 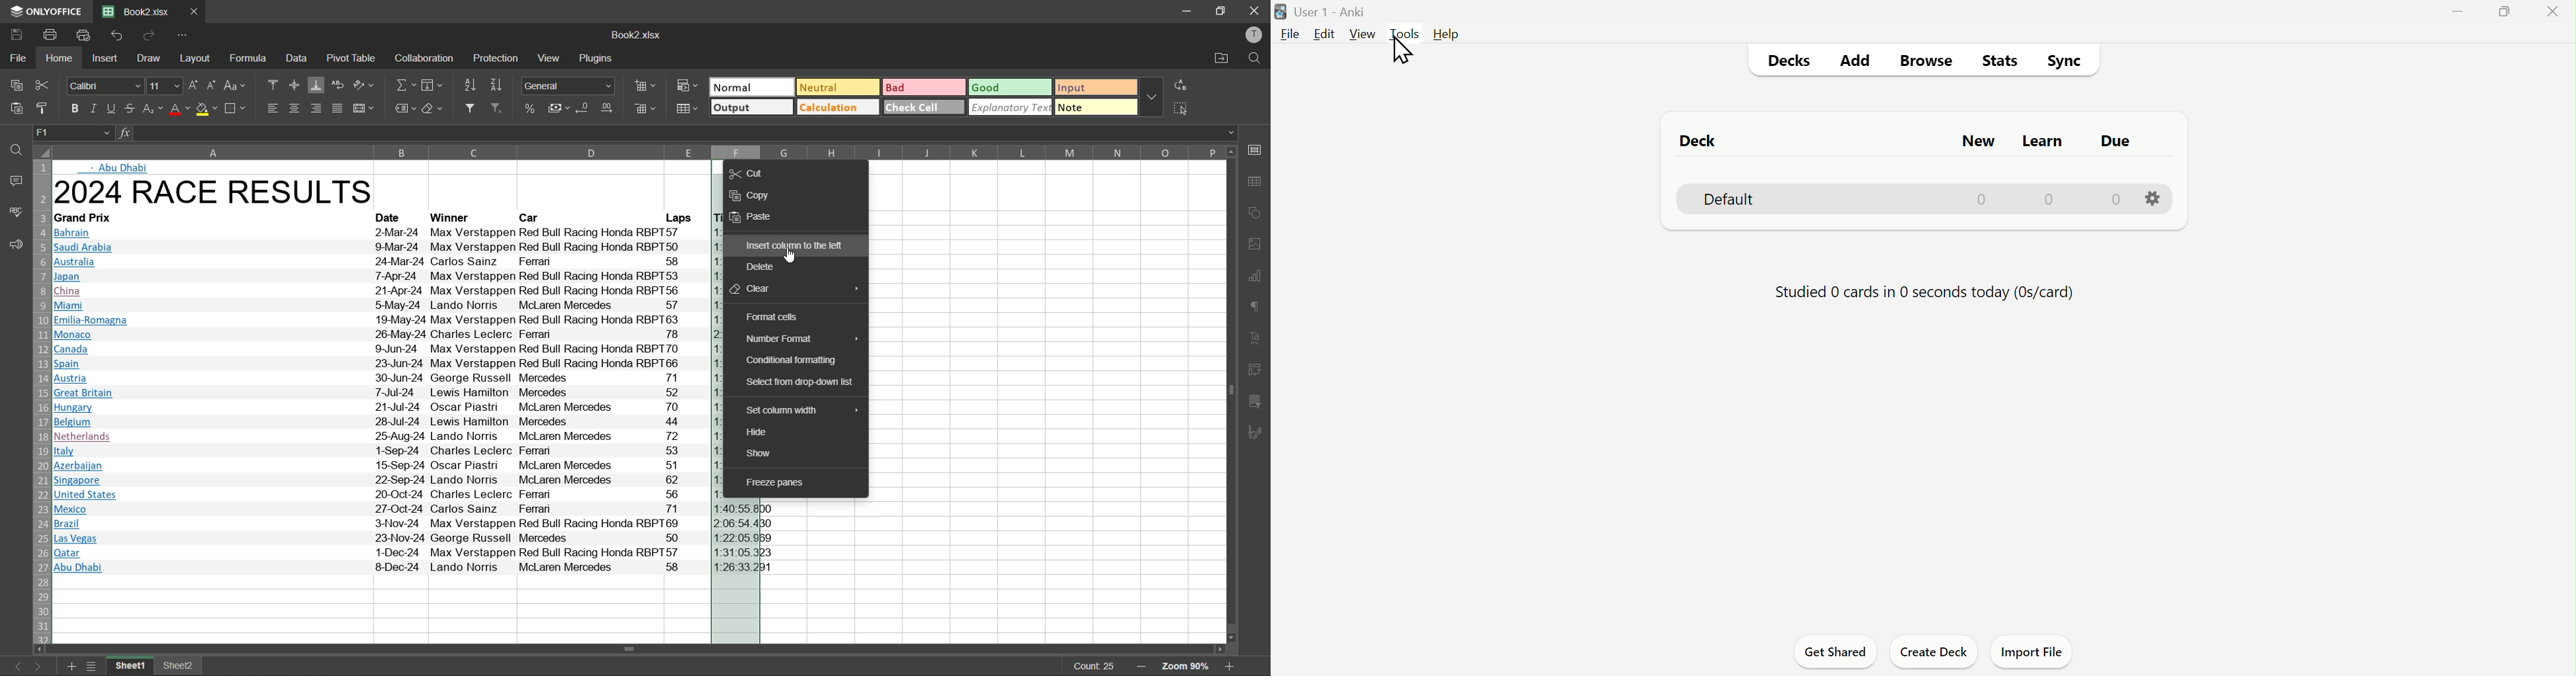 What do you see at coordinates (644, 85) in the screenshot?
I see `insert cells` at bounding box center [644, 85].